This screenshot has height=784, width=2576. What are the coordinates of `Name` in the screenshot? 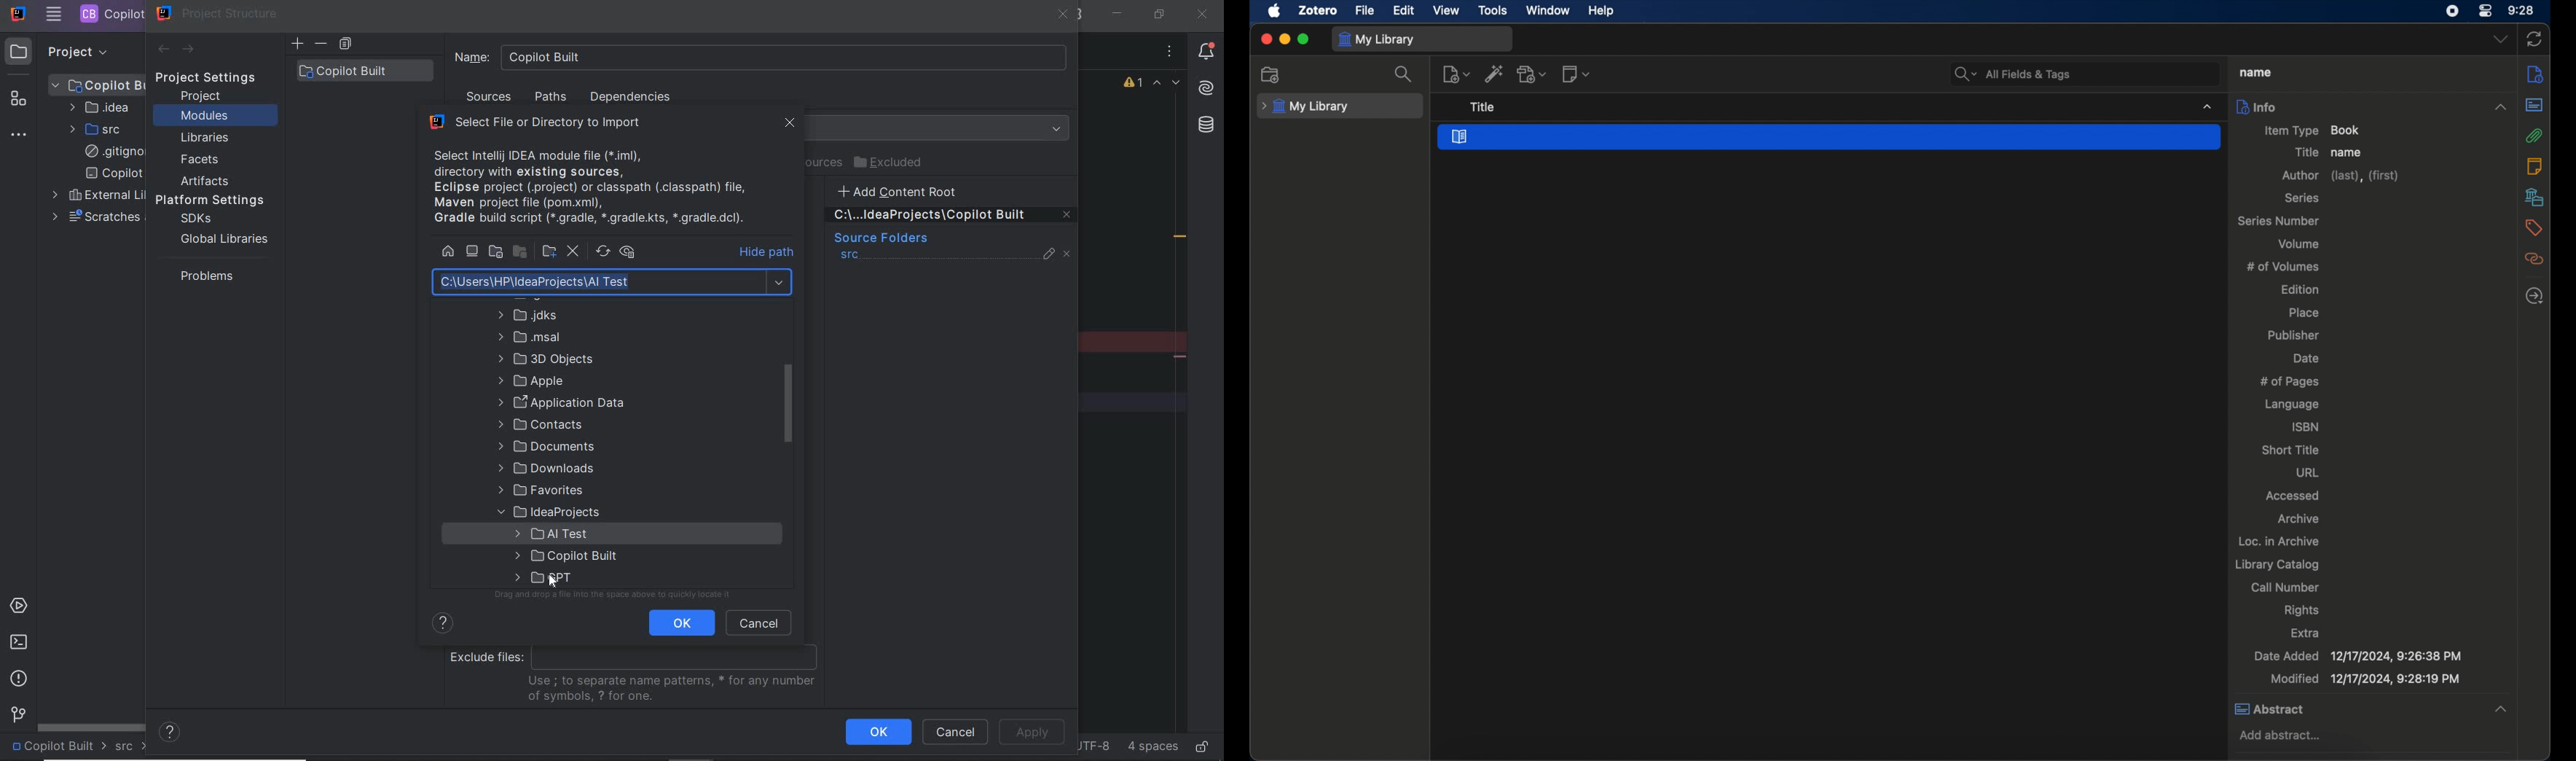 It's located at (761, 57).